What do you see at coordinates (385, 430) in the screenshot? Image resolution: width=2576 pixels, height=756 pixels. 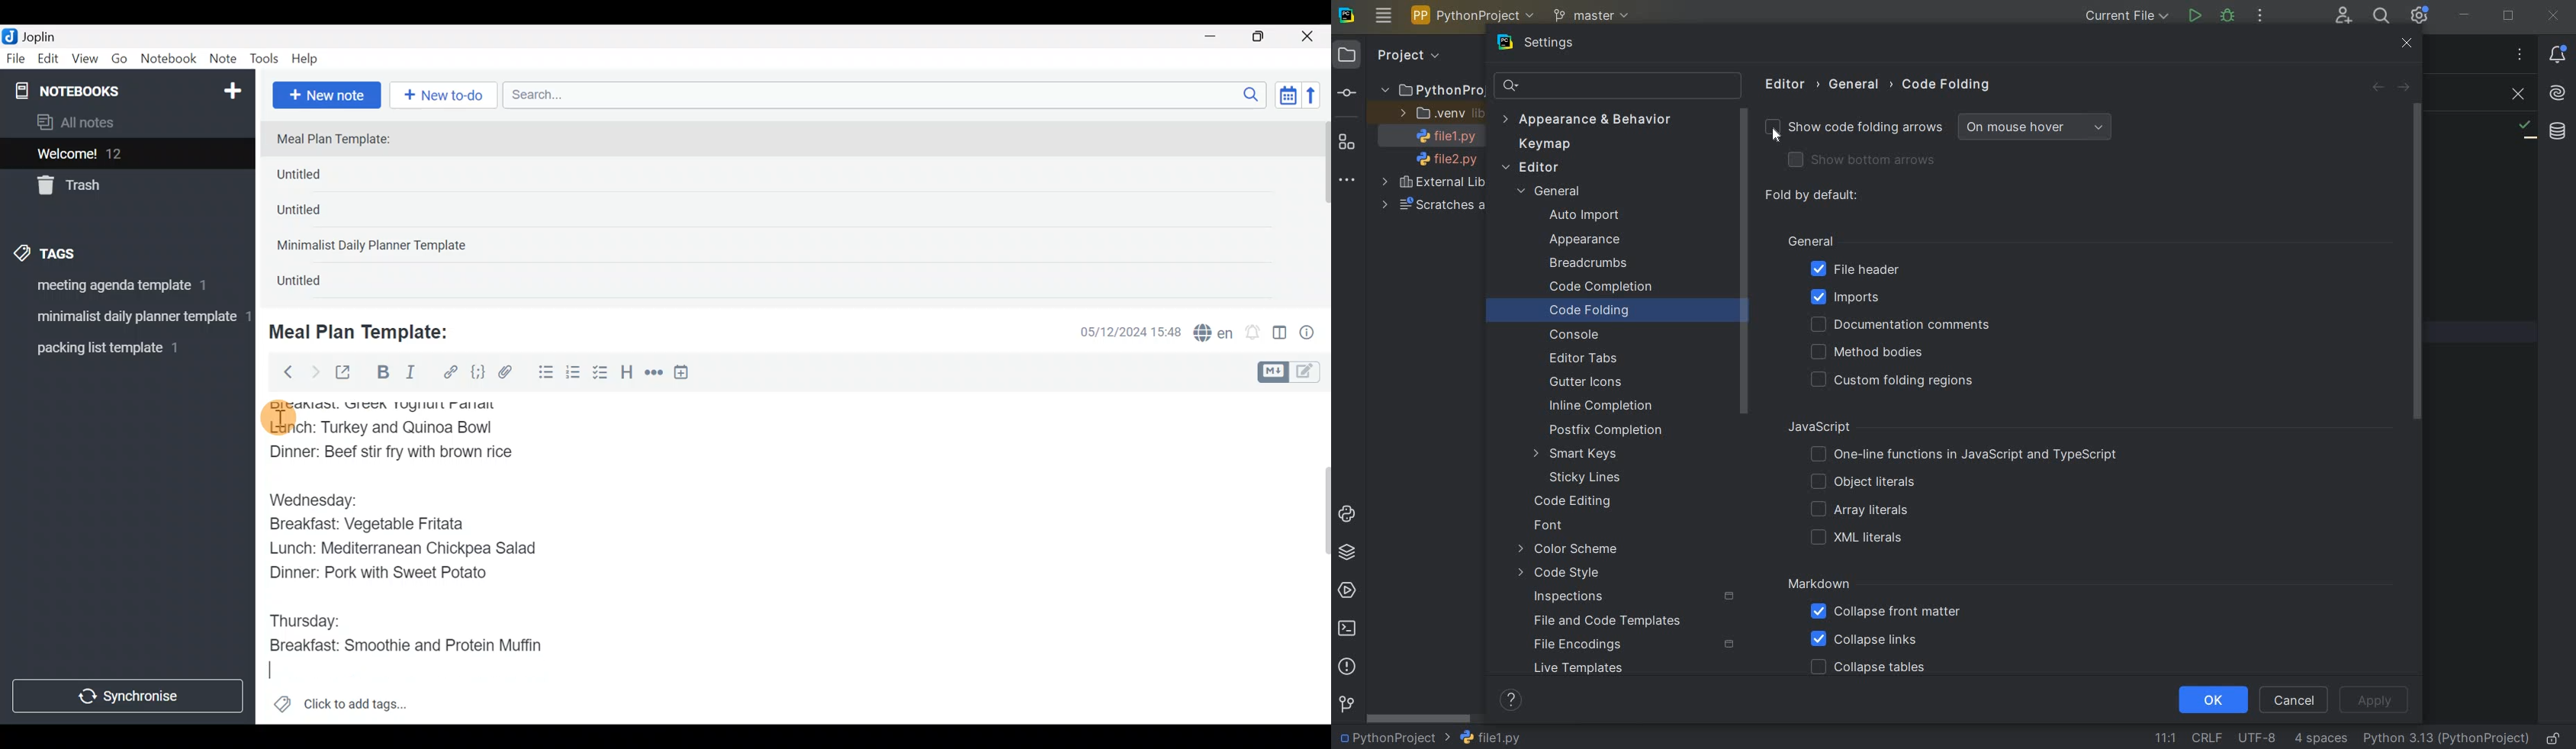 I see `Lunch: Turkey and Quinoa Bowl` at bounding box center [385, 430].